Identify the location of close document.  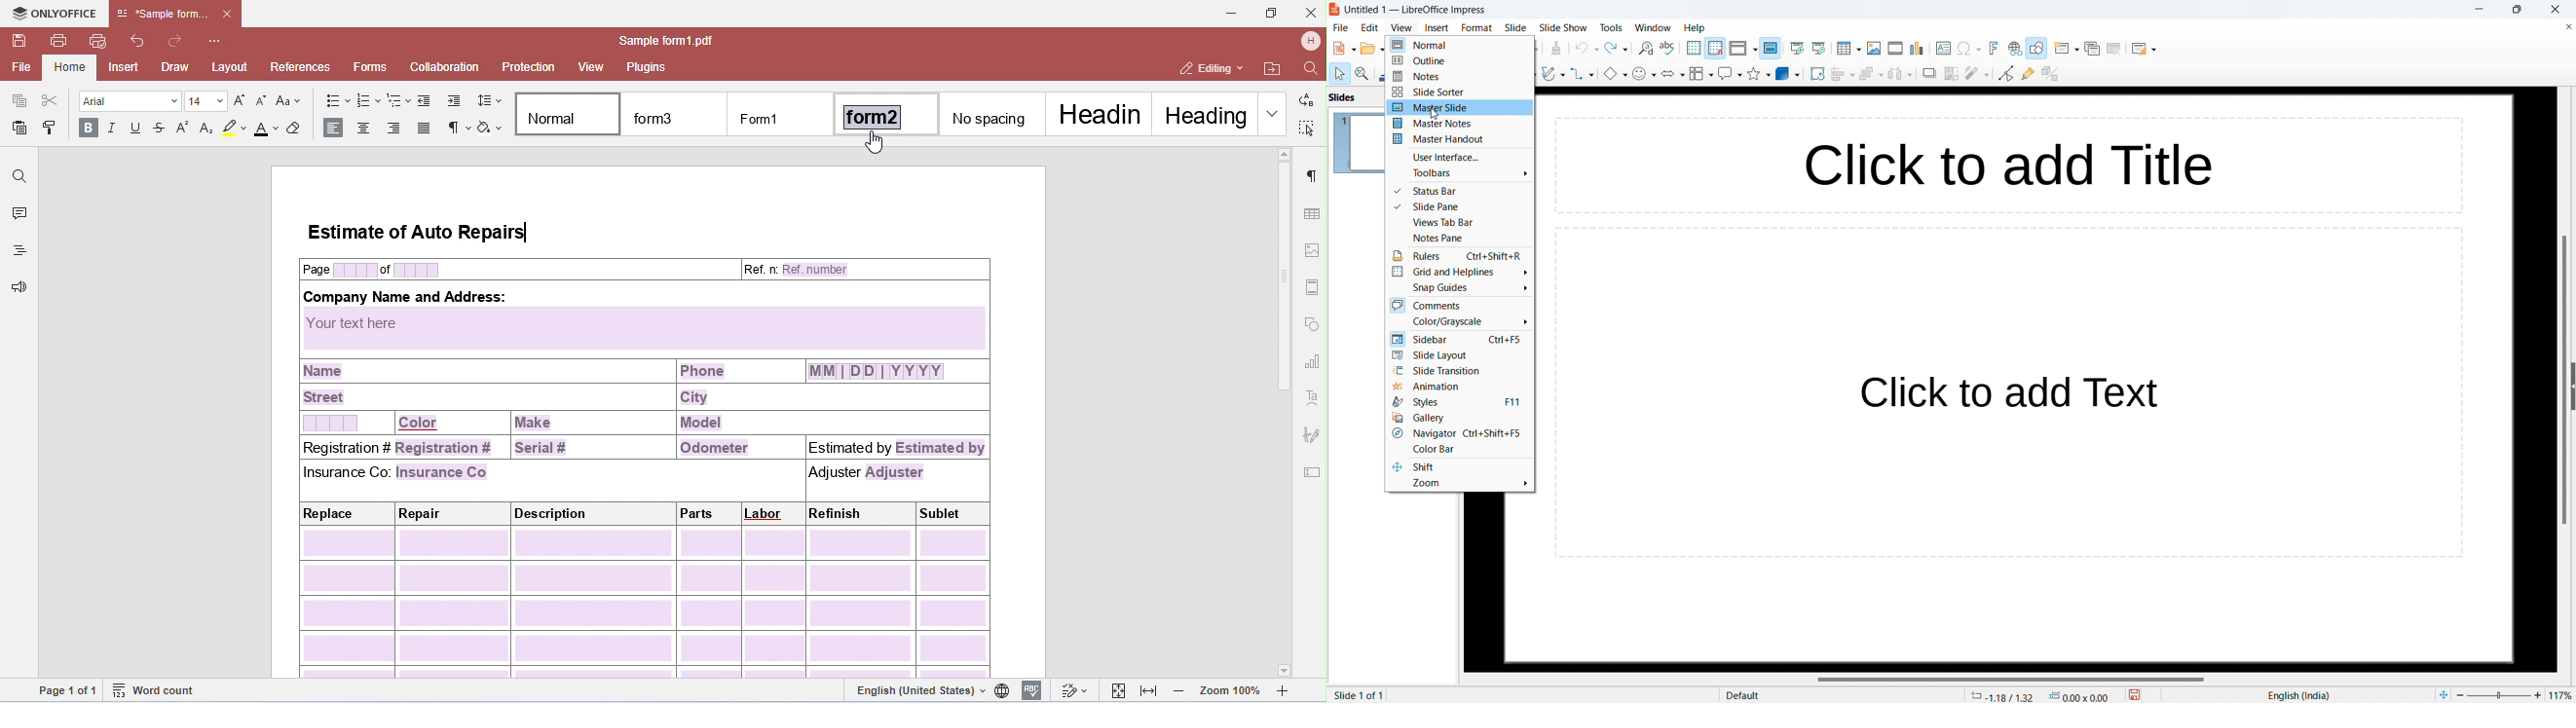
(2568, 27).